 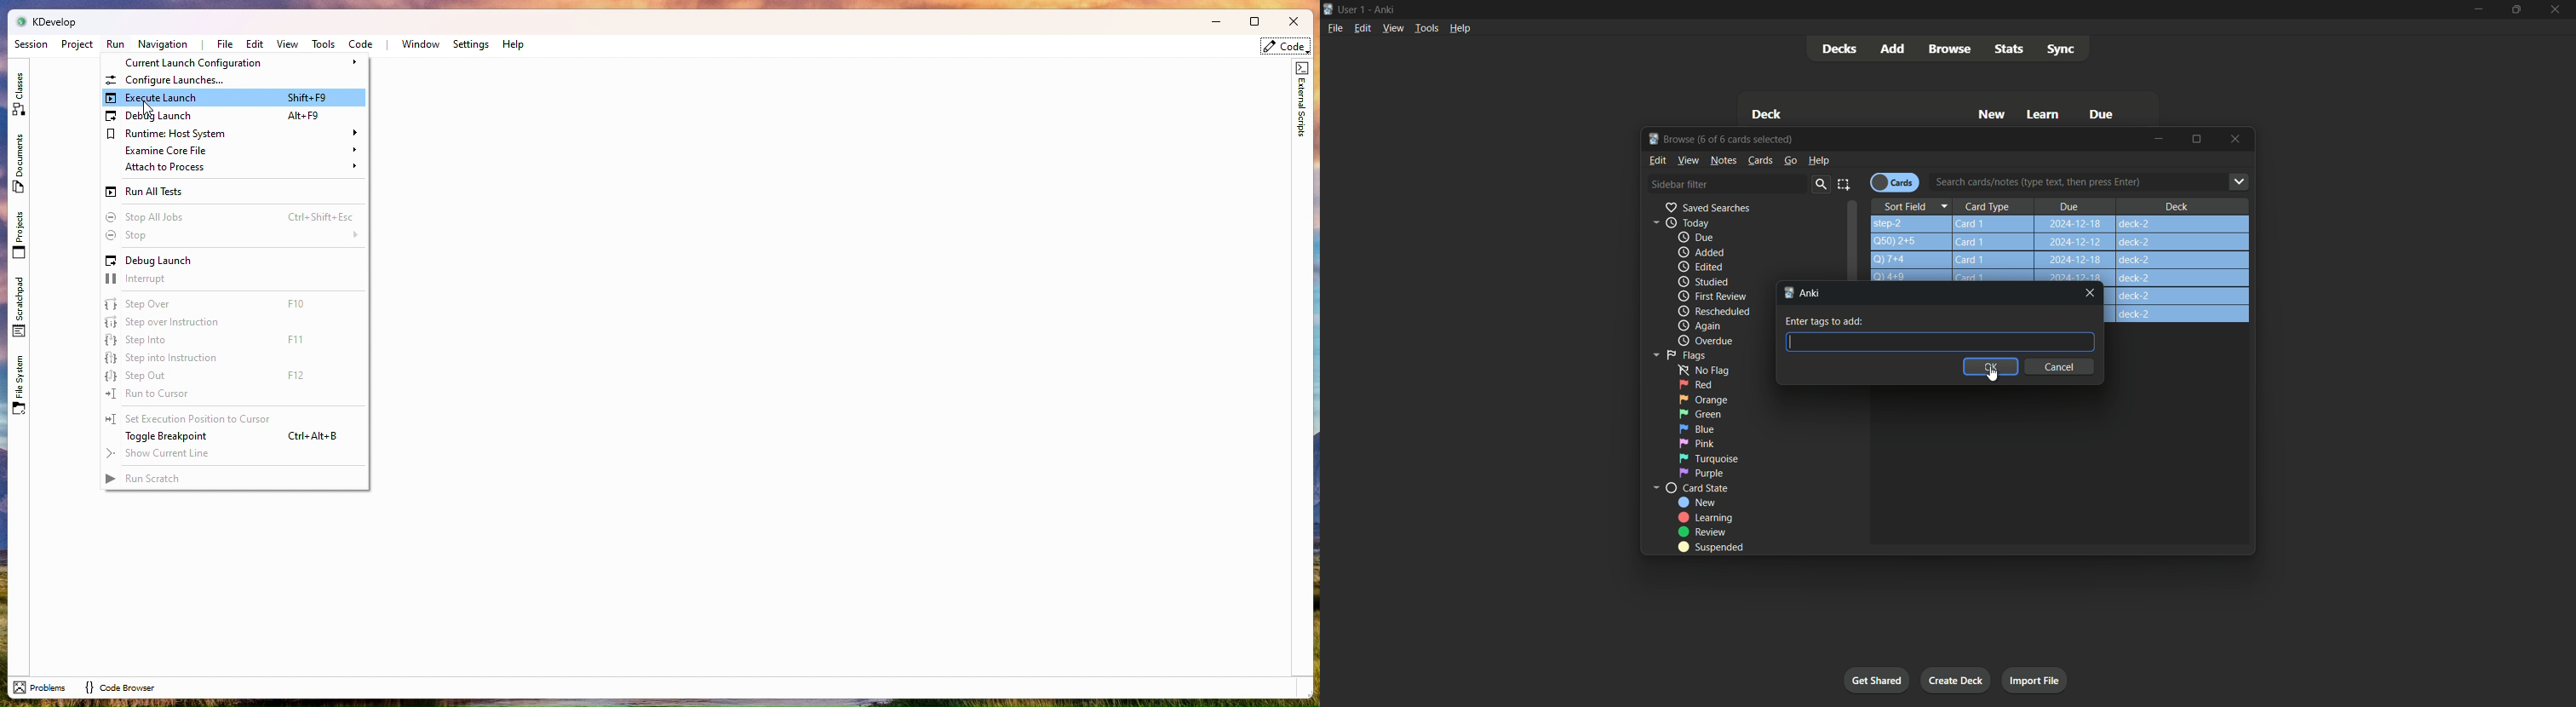 What do you see at coordinates (2063, 367) in the screenshot?
I see `cancel` at bounding box center [2063, 367].